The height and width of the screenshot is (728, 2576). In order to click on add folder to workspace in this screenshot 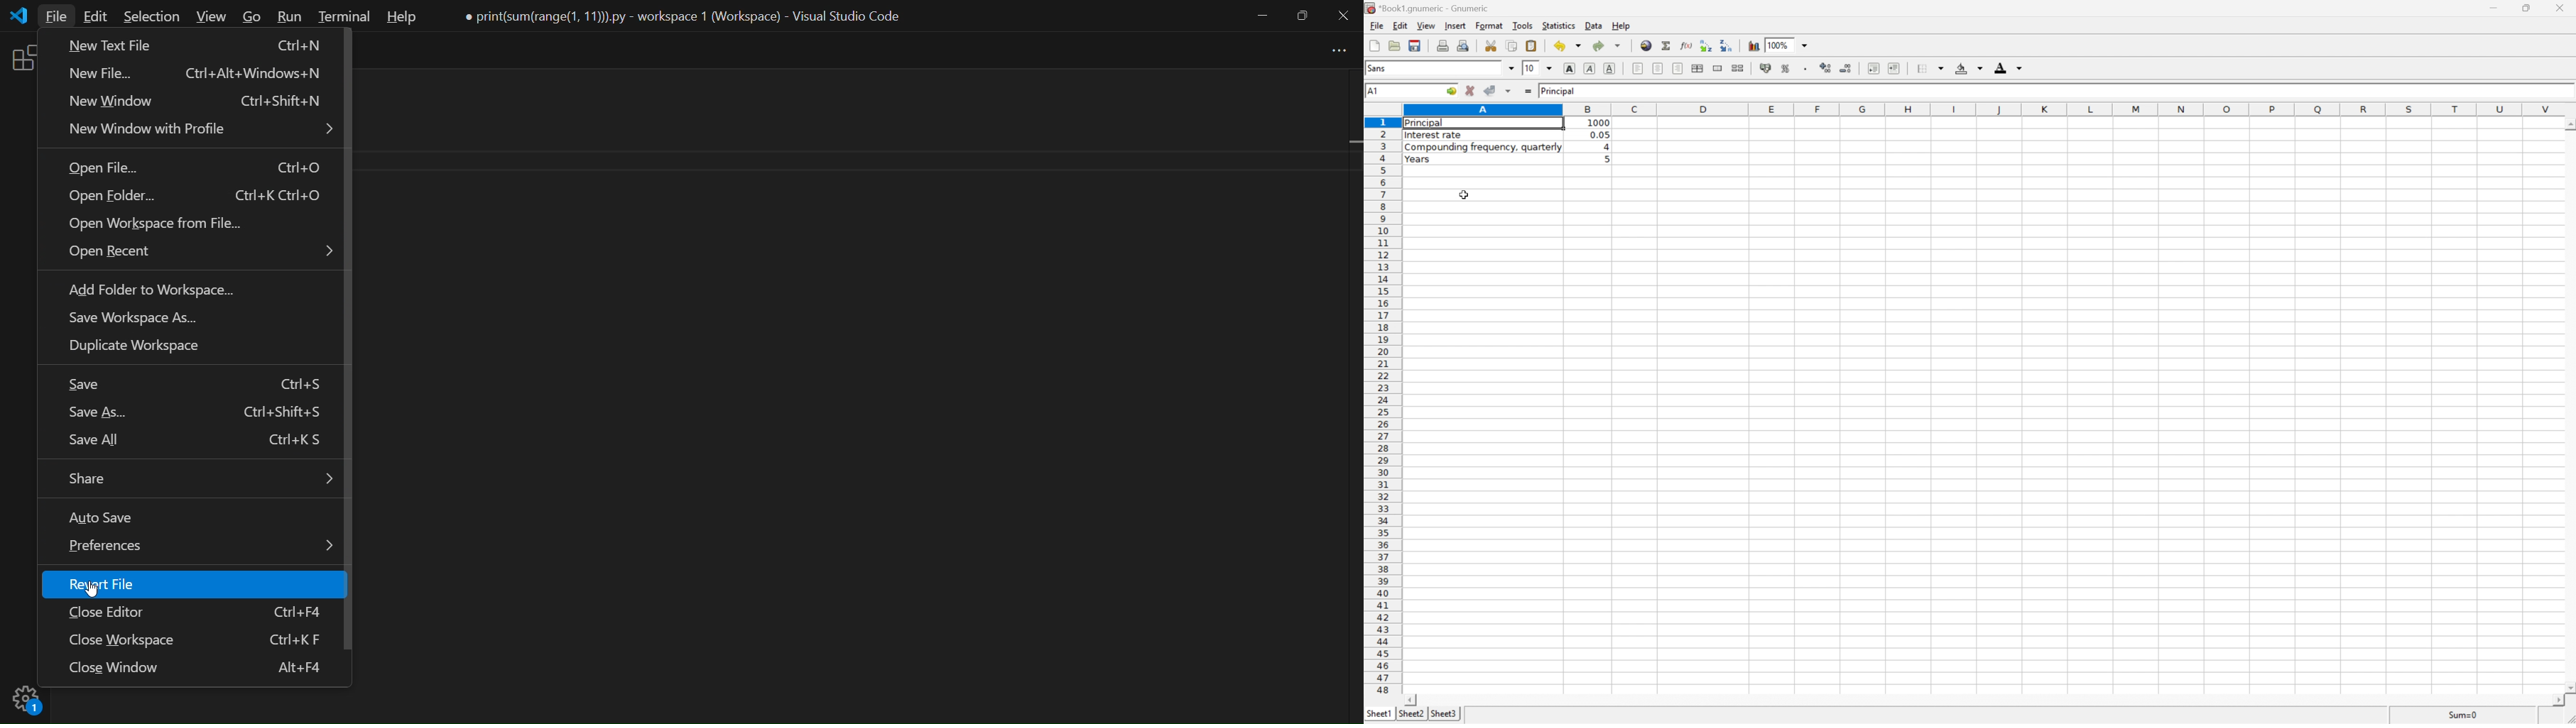, I will do `click(151, 292)`.